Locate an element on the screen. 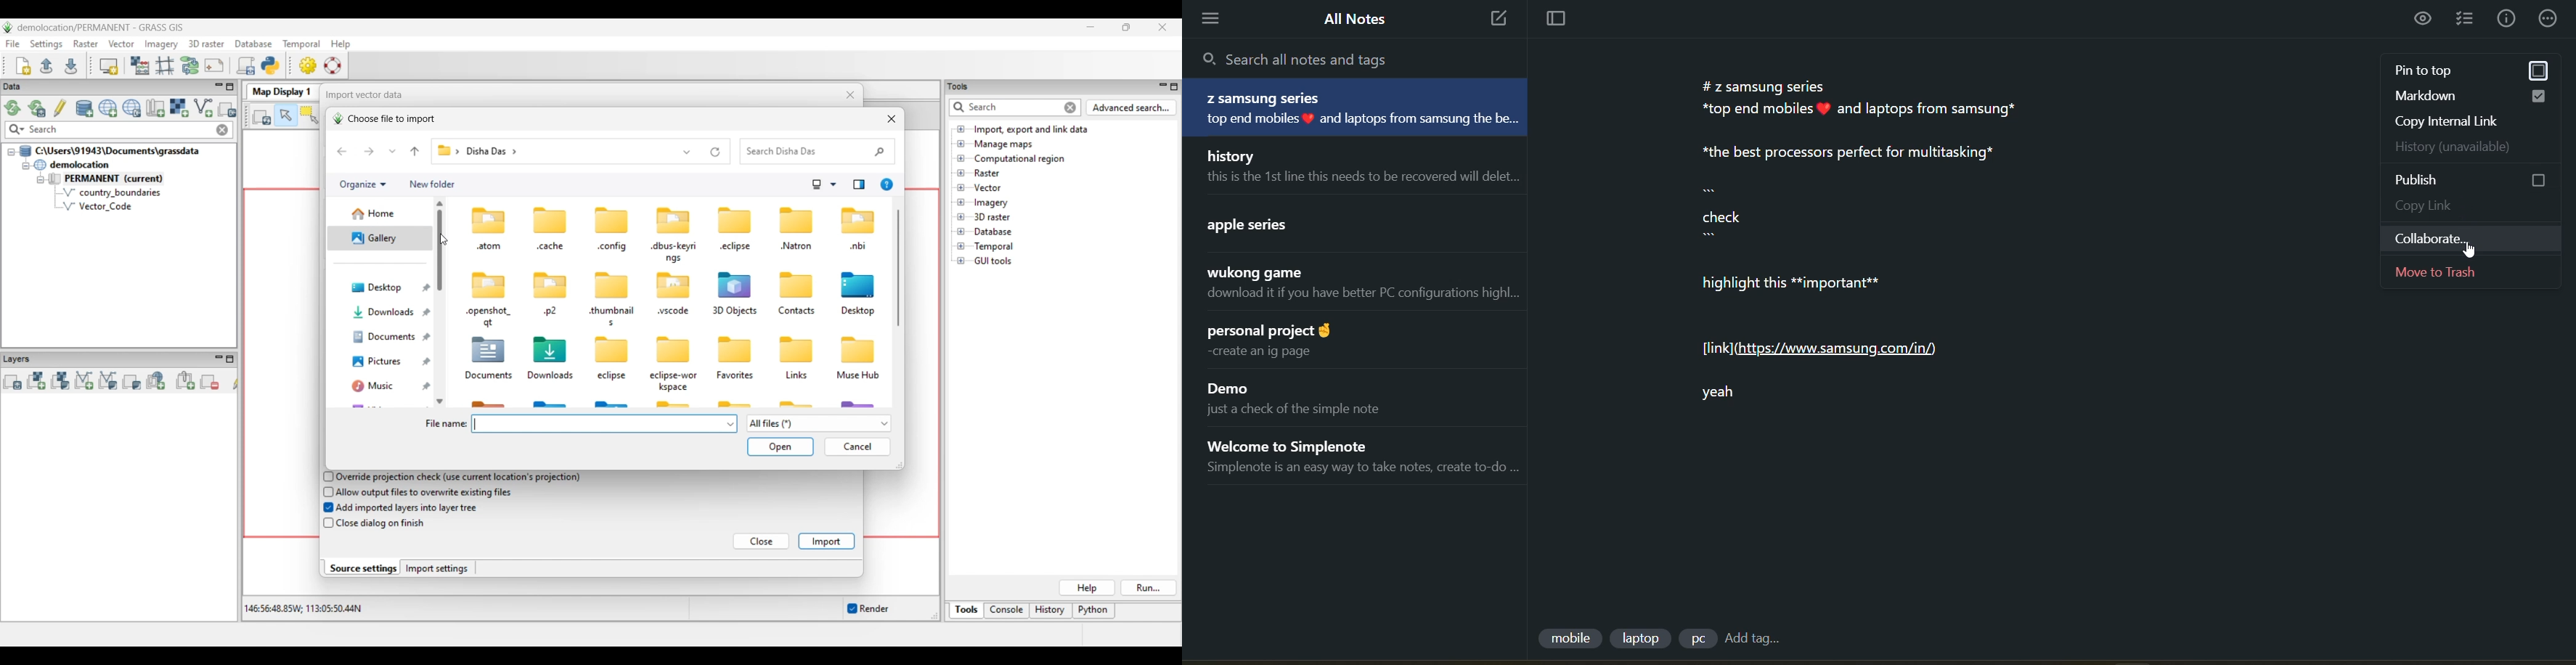  tag 2 is located at coordinates (1644, 638).